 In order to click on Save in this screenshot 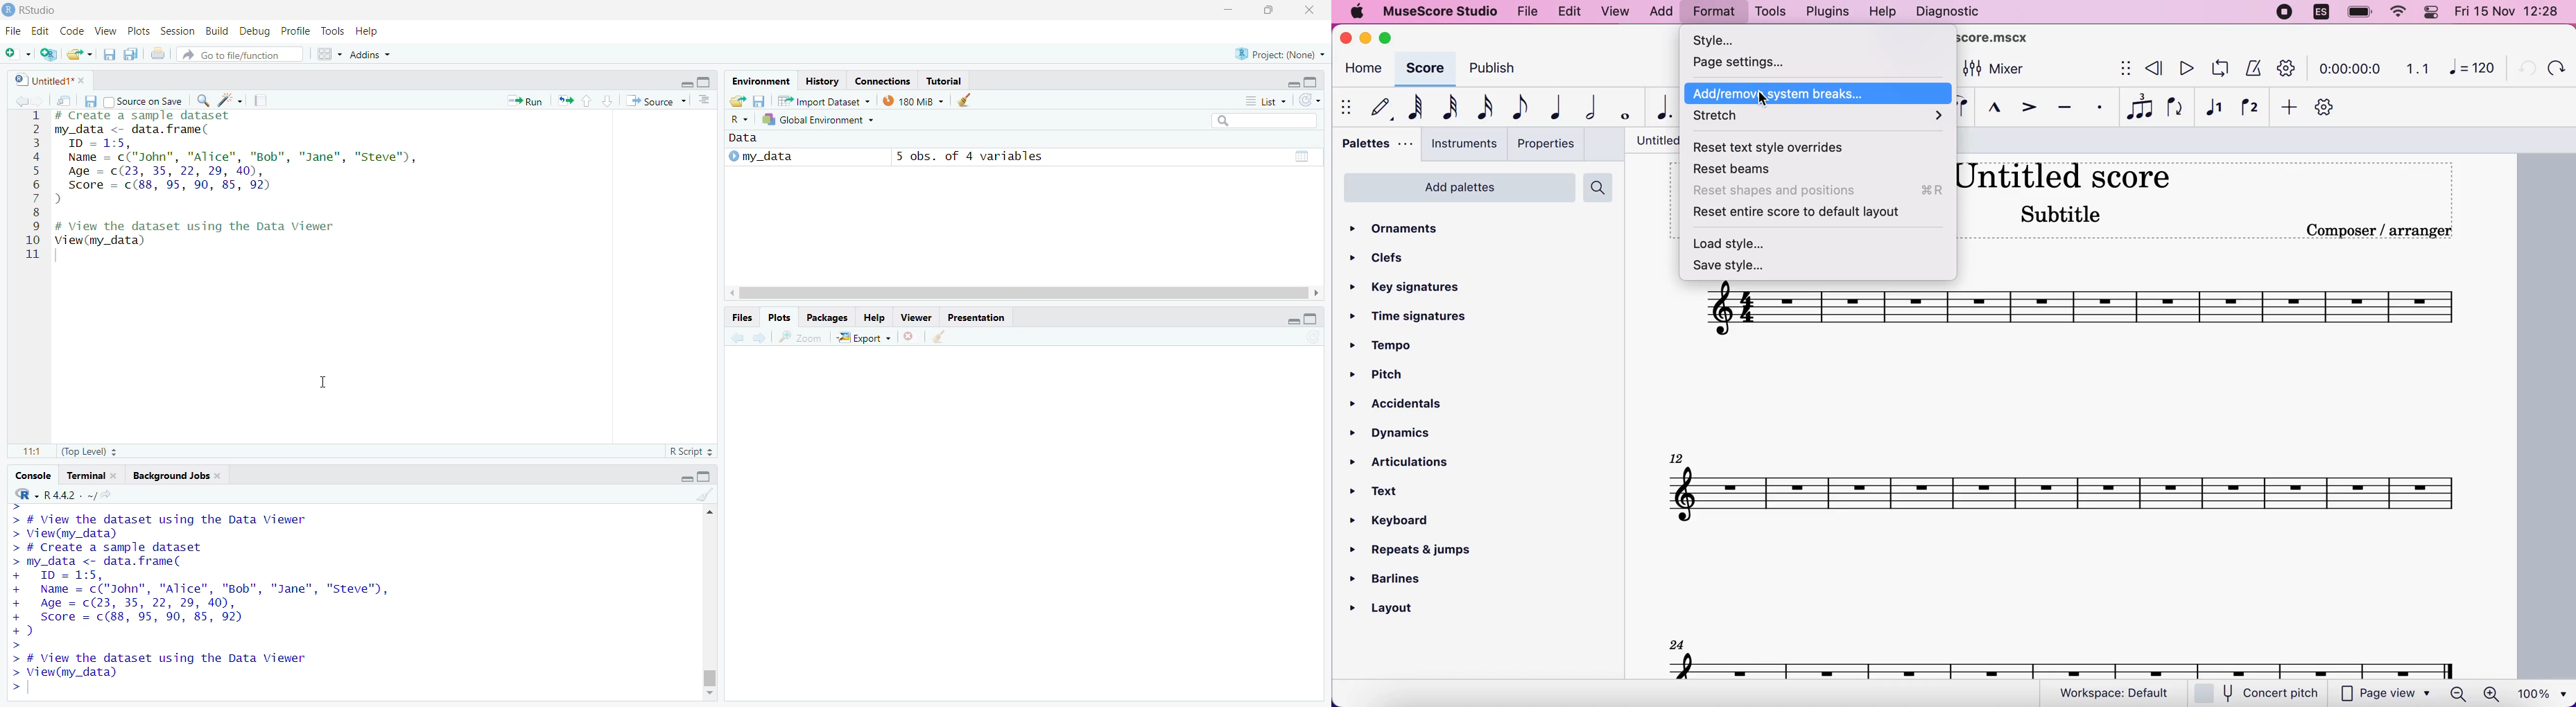, I will do `click(92, 100)`.